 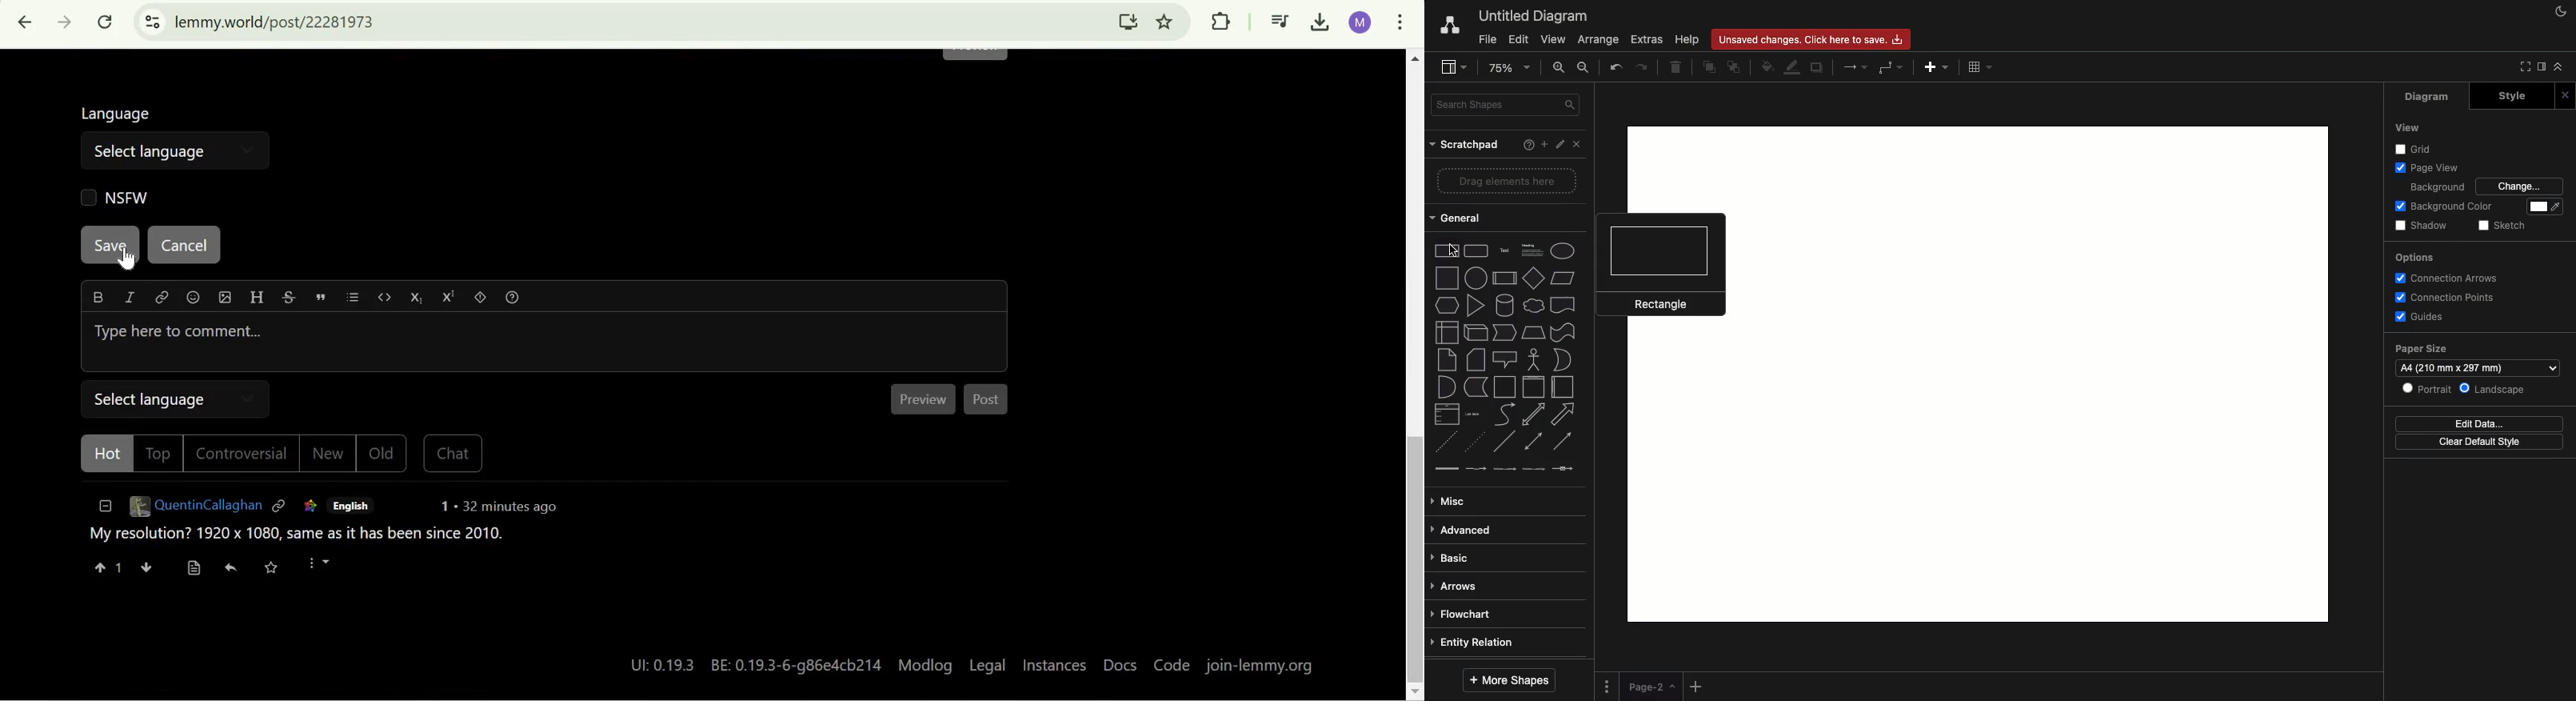 I want to click on tape, so click(x=1564, y=331).